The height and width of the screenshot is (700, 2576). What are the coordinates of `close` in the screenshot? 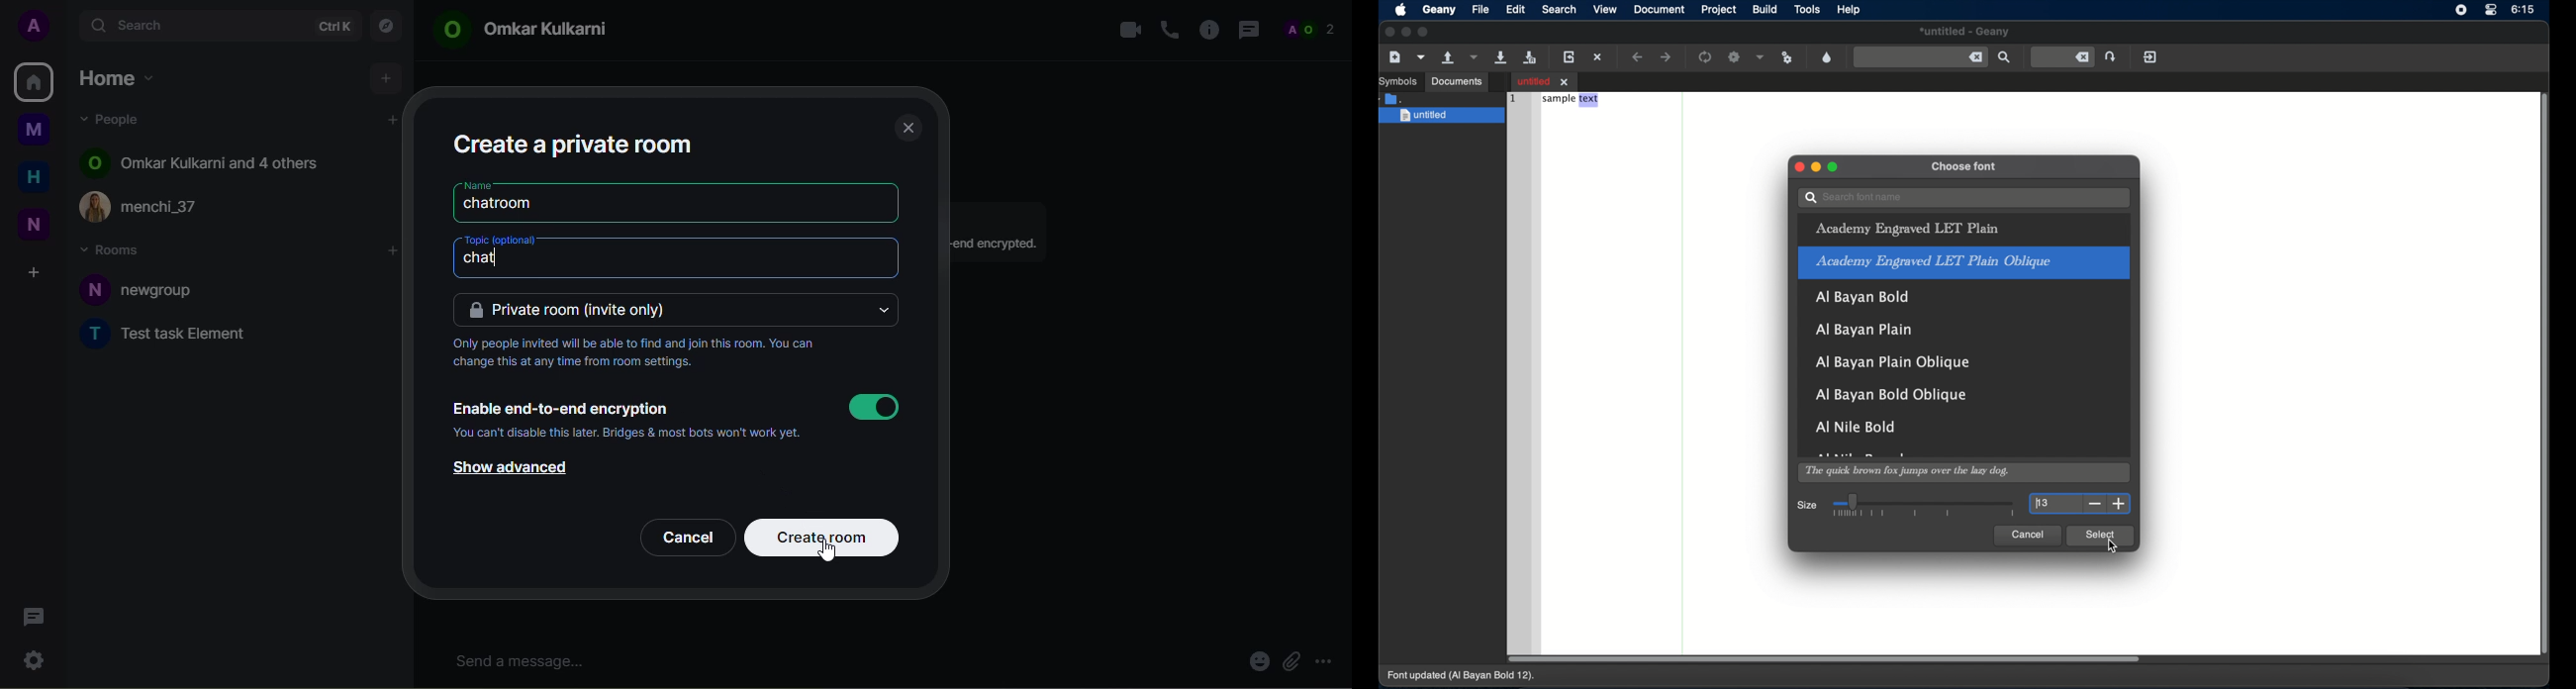 It's located at (907, 127).